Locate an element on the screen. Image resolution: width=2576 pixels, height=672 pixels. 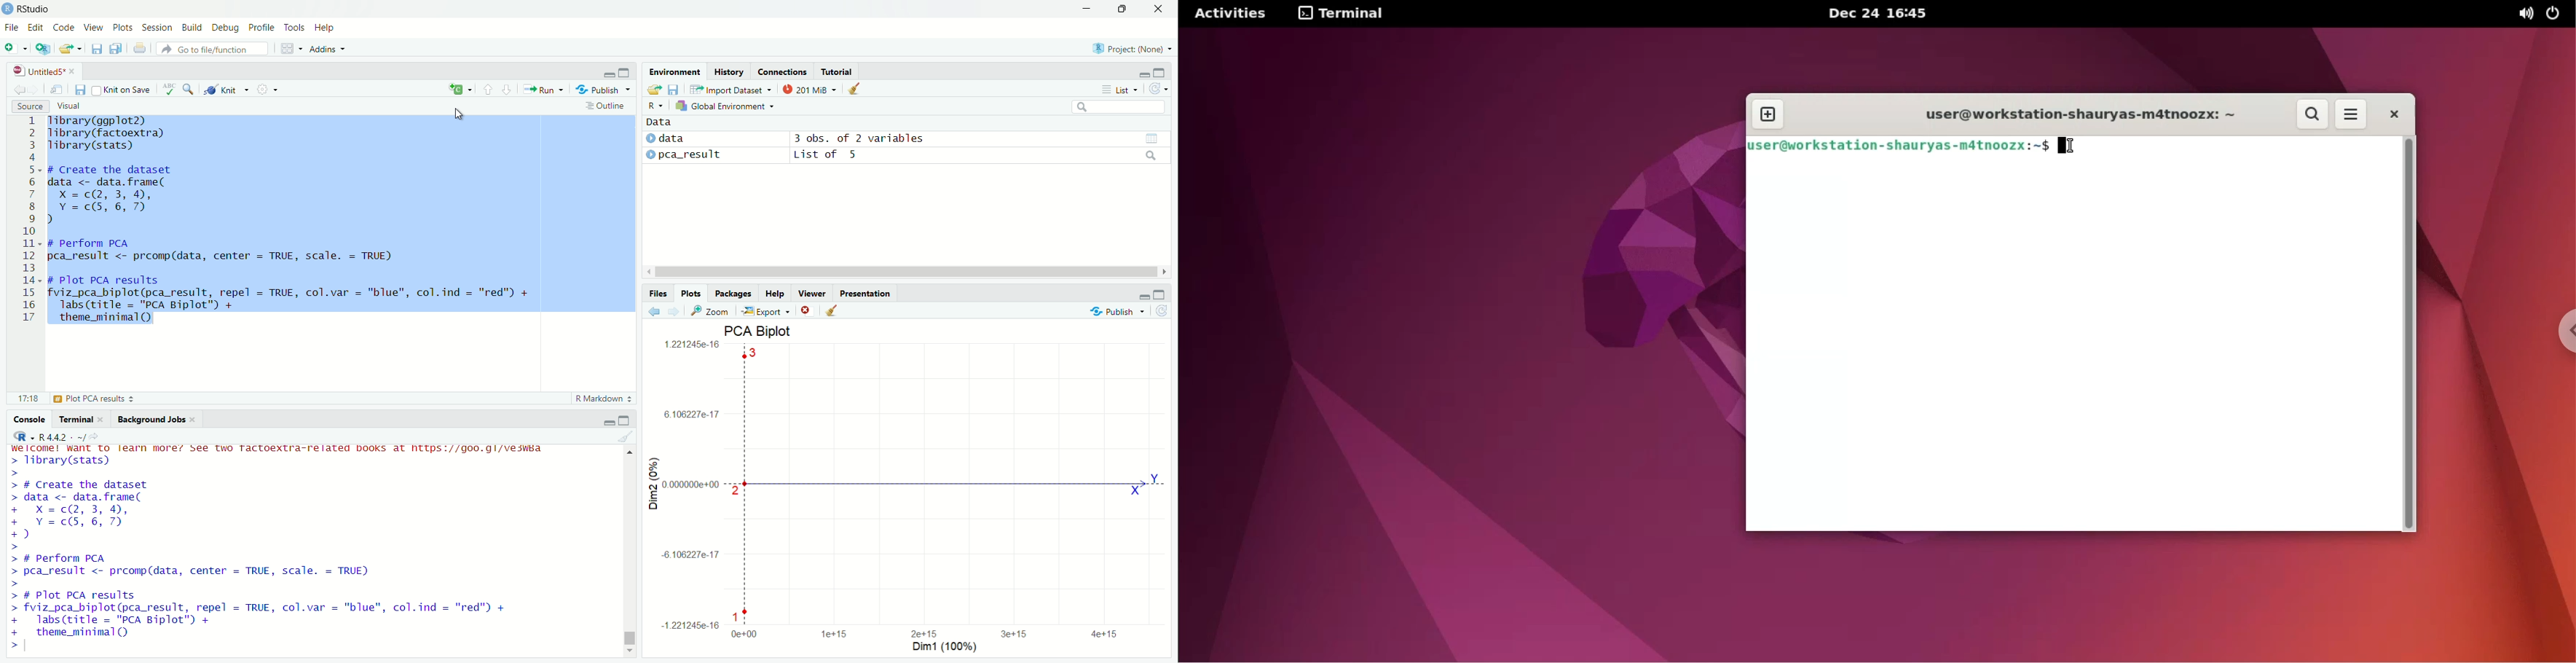
save all open documents is located at coordinates (118, 48).